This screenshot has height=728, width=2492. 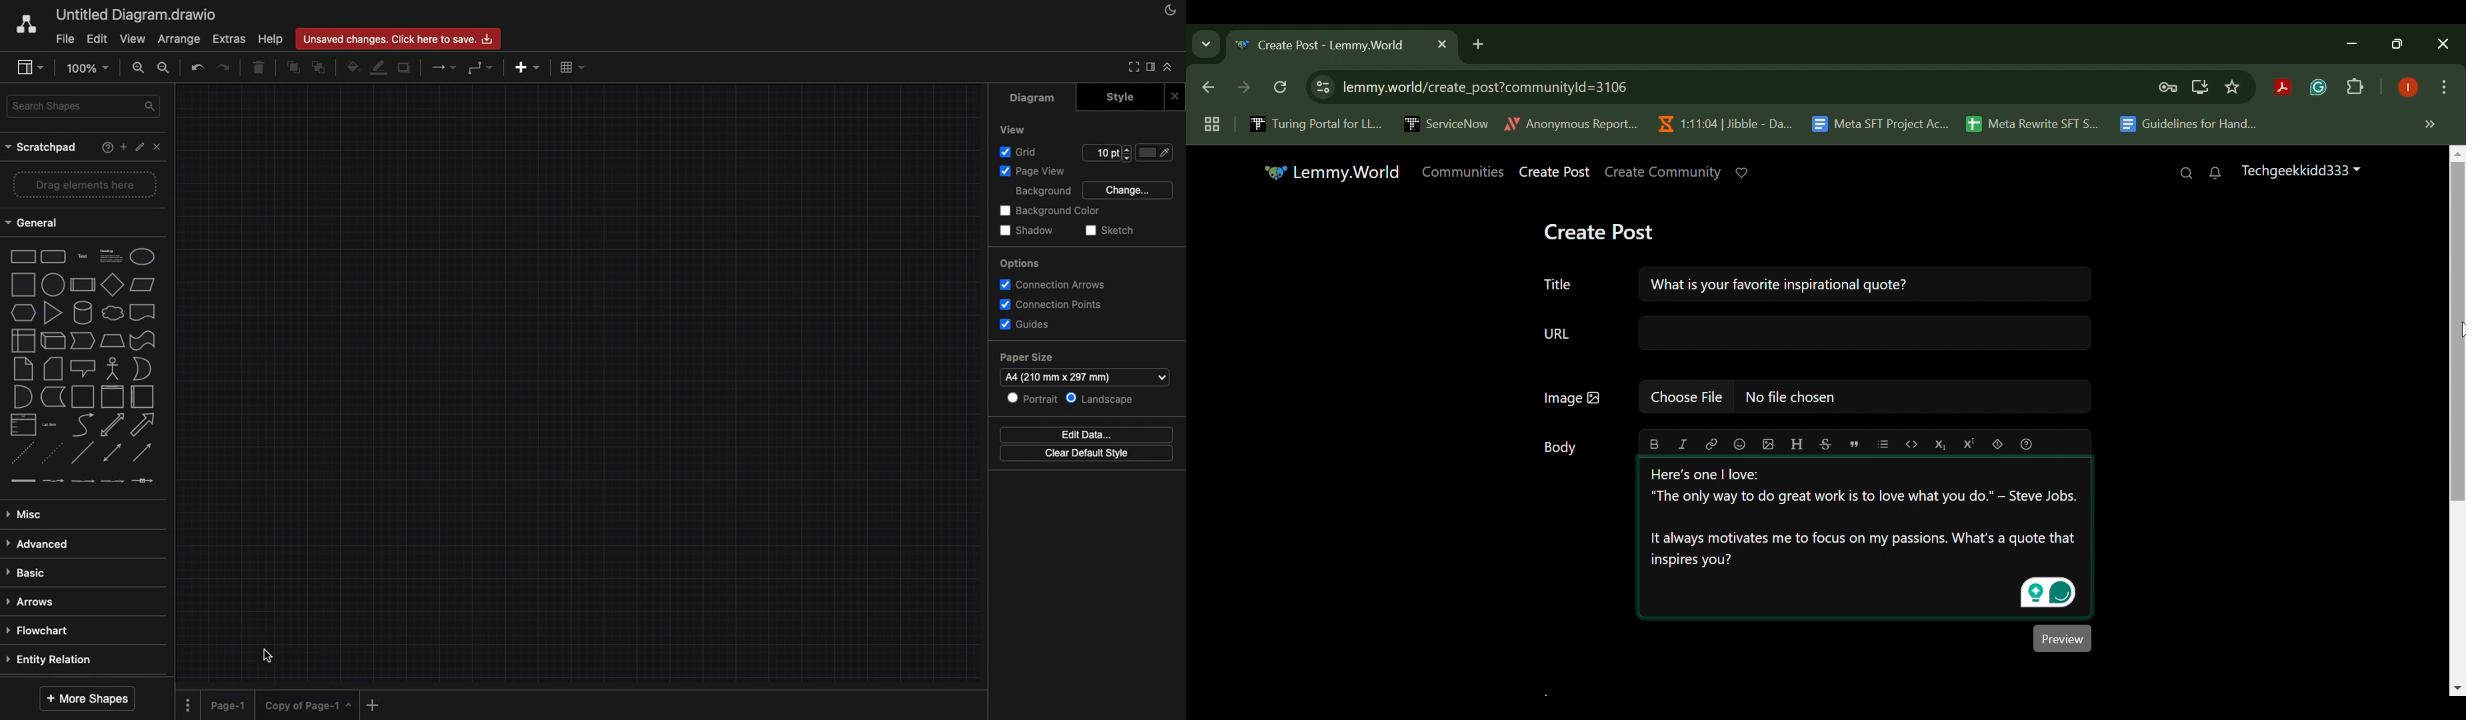 What do you see at coordinates (142, 452) in the screenshot?
I see `directional connector` at bounding box center [142, 452].